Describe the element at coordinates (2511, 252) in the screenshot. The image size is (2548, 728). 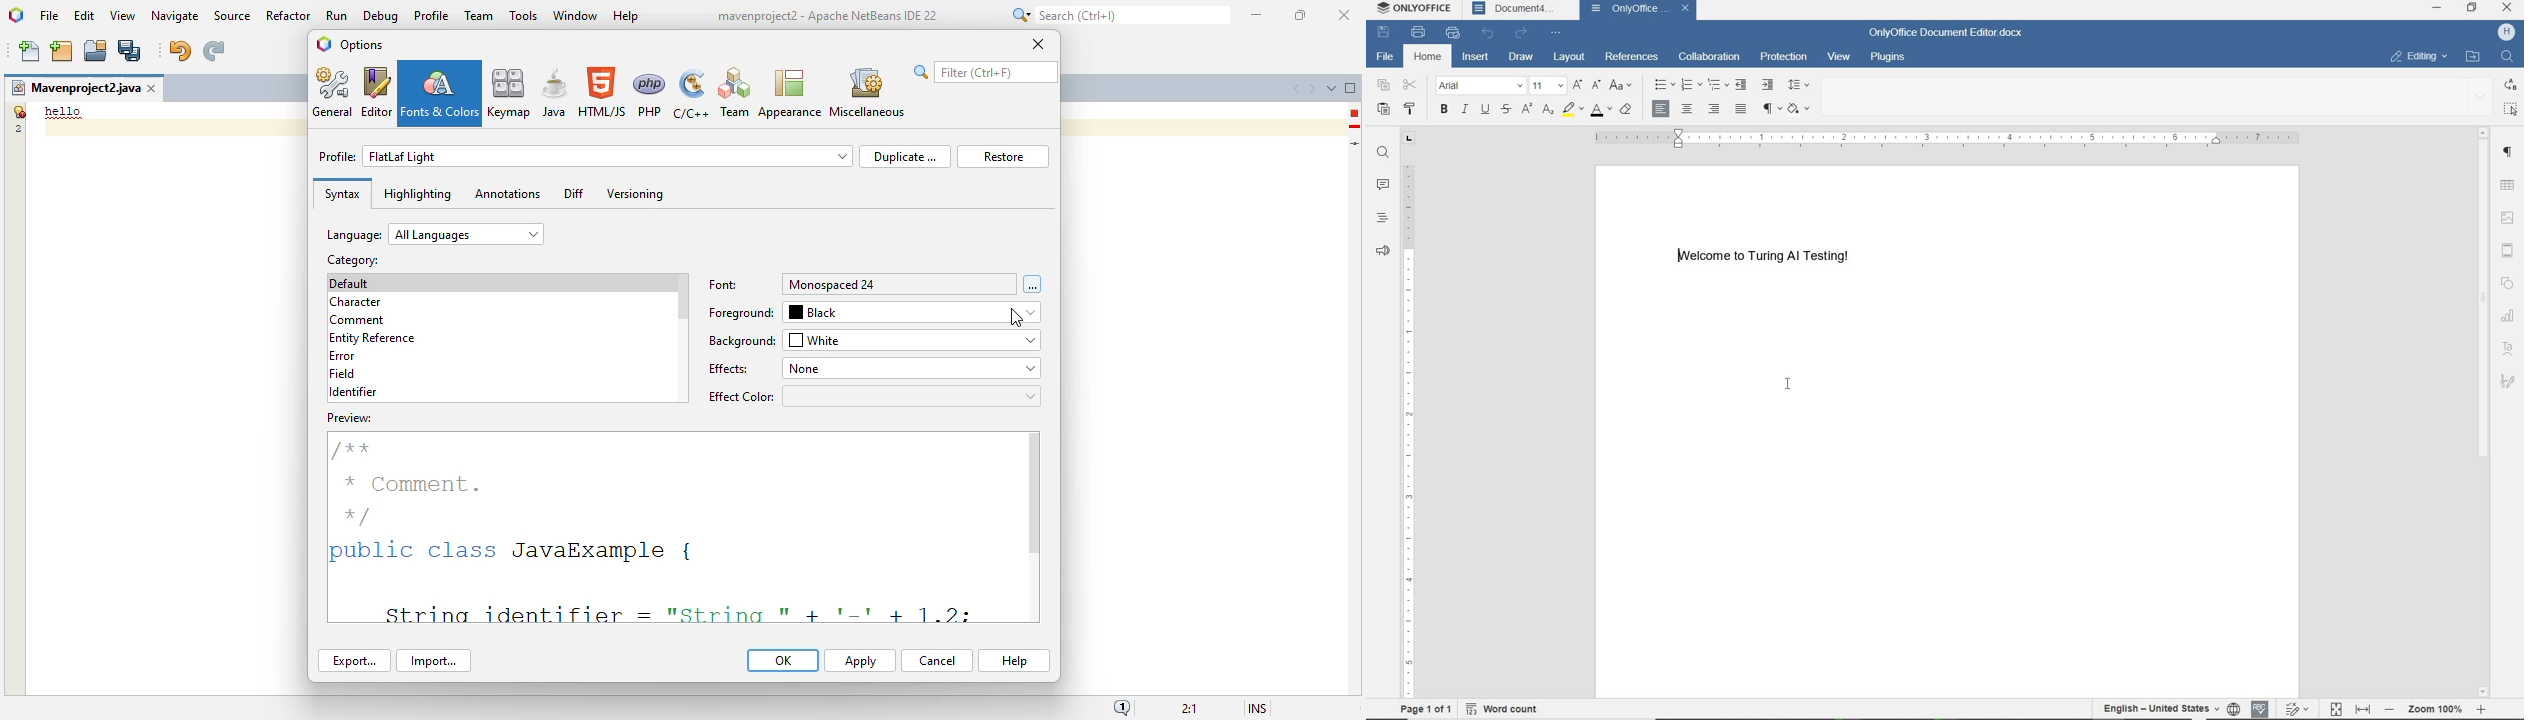
I see `` at that location.